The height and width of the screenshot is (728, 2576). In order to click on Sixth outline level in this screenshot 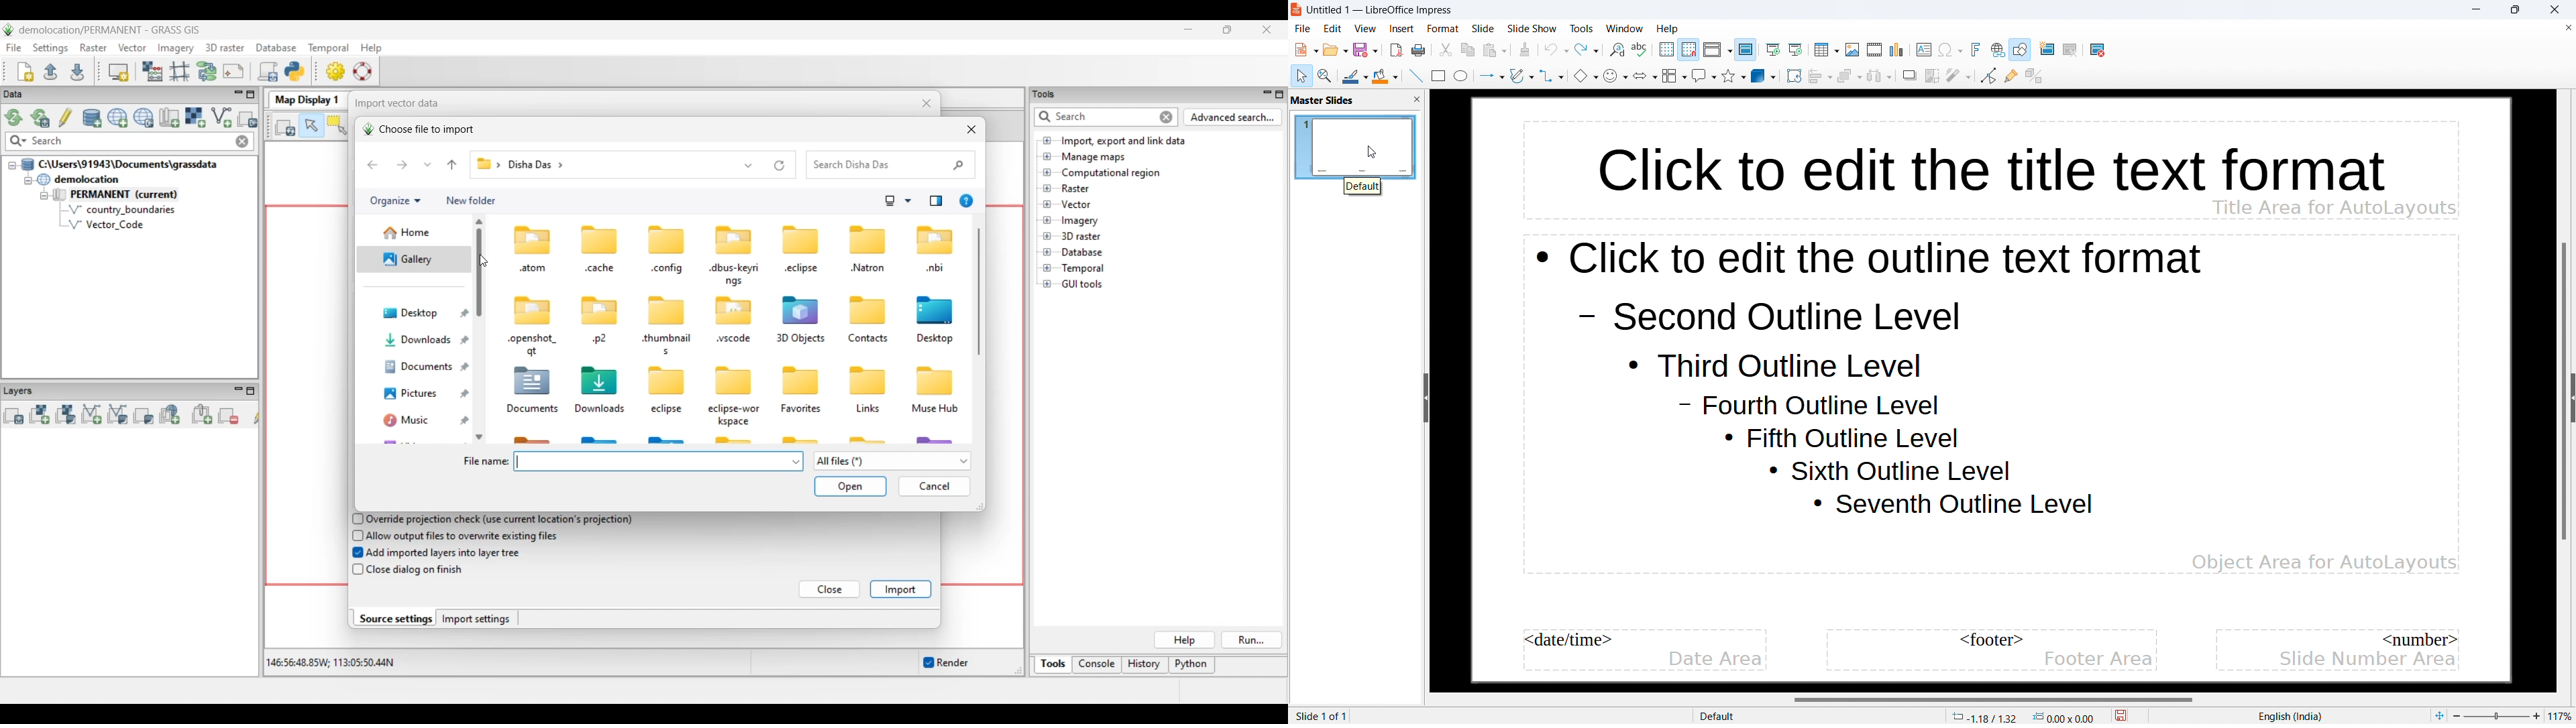, I will do `click(1890, 471)`.